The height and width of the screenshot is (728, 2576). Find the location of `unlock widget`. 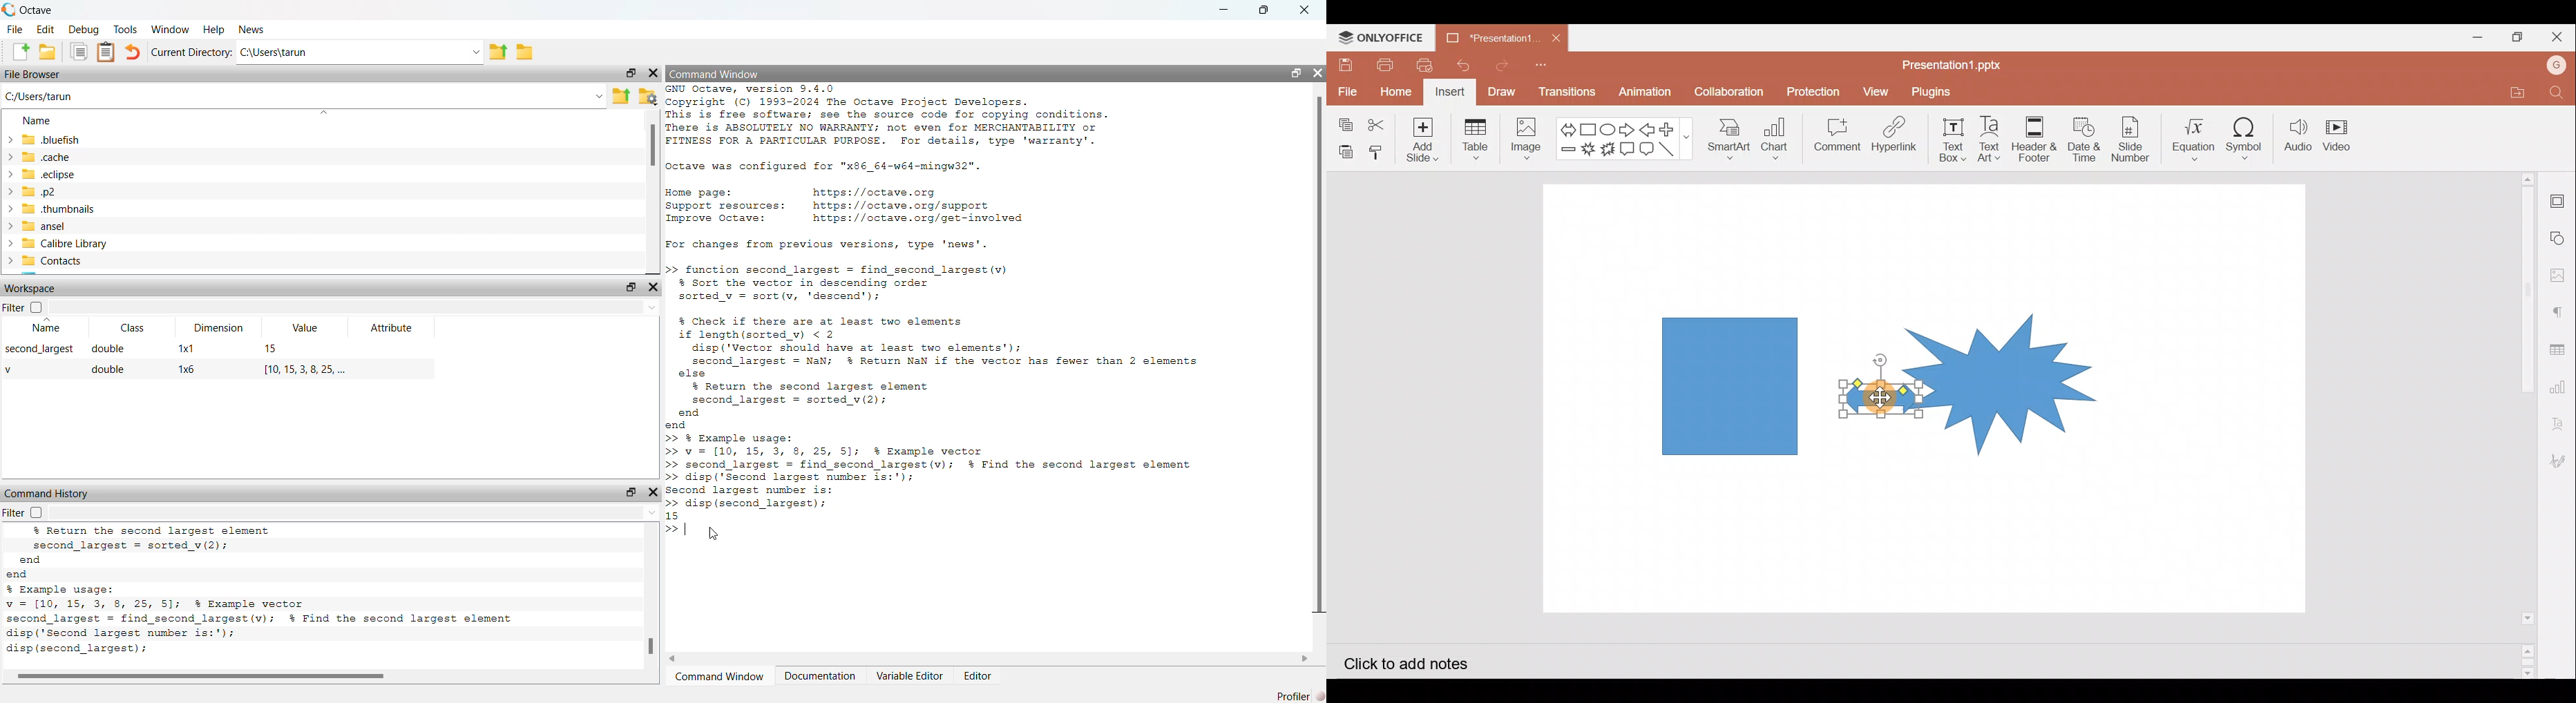

unlock widget is located at coordinates (629, 492).